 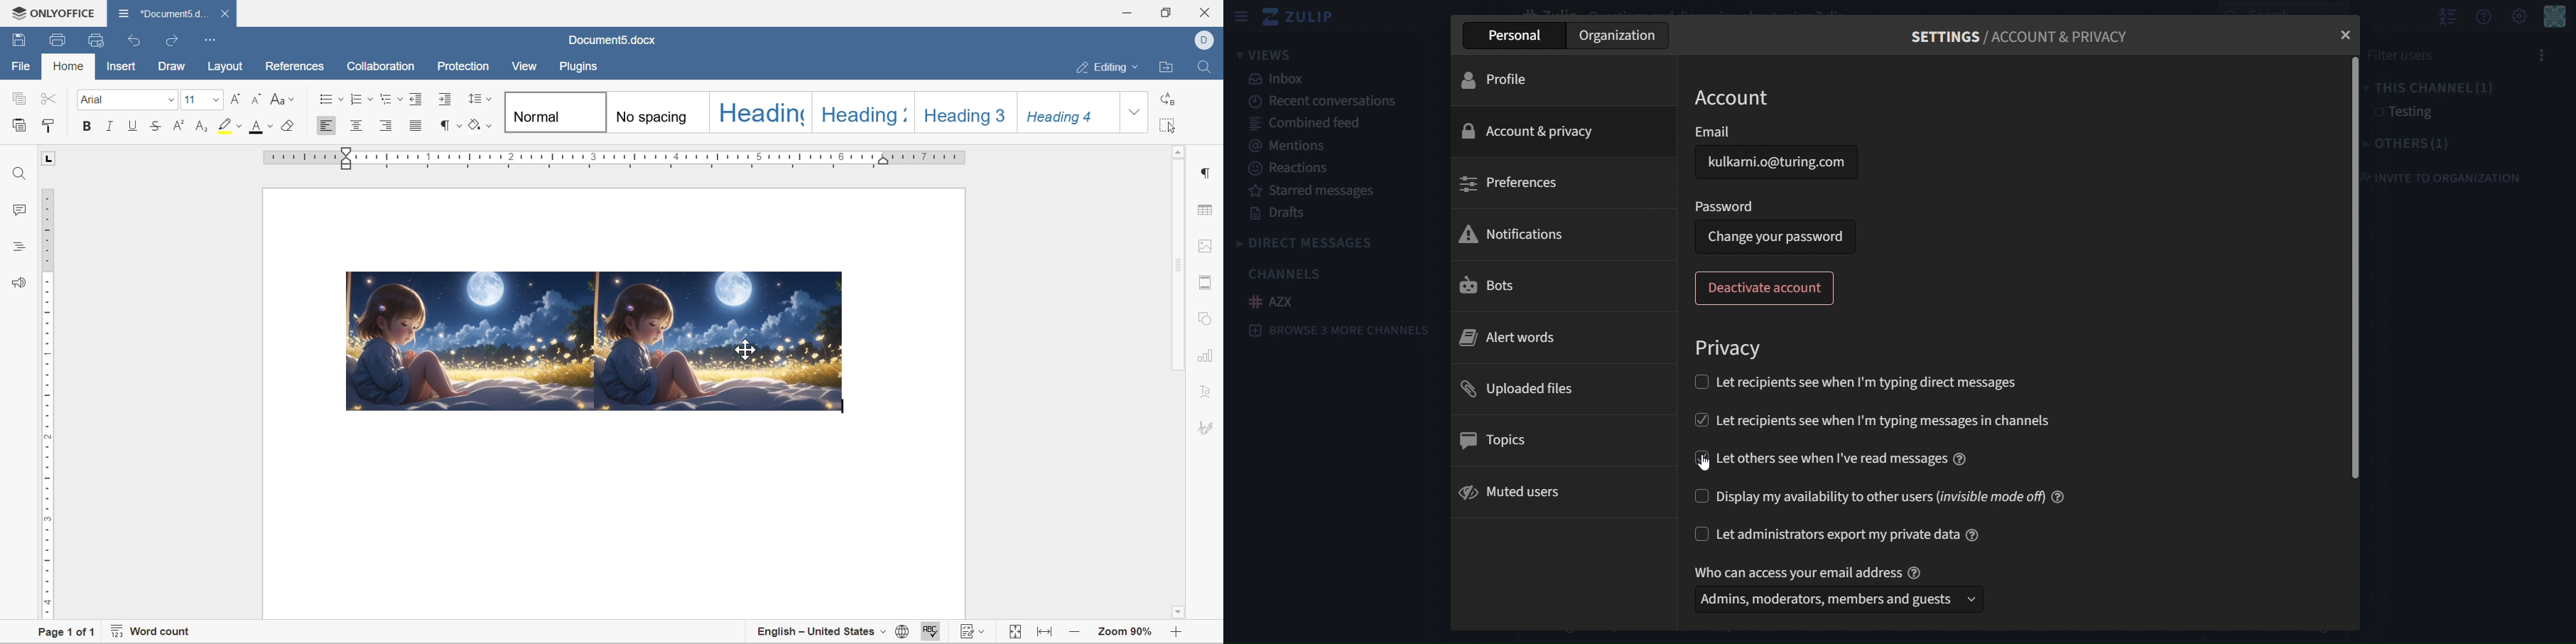 What do you see at coordinates (170, 64) in the screenshot?
I see `draw` at bounding box center [170, 64].